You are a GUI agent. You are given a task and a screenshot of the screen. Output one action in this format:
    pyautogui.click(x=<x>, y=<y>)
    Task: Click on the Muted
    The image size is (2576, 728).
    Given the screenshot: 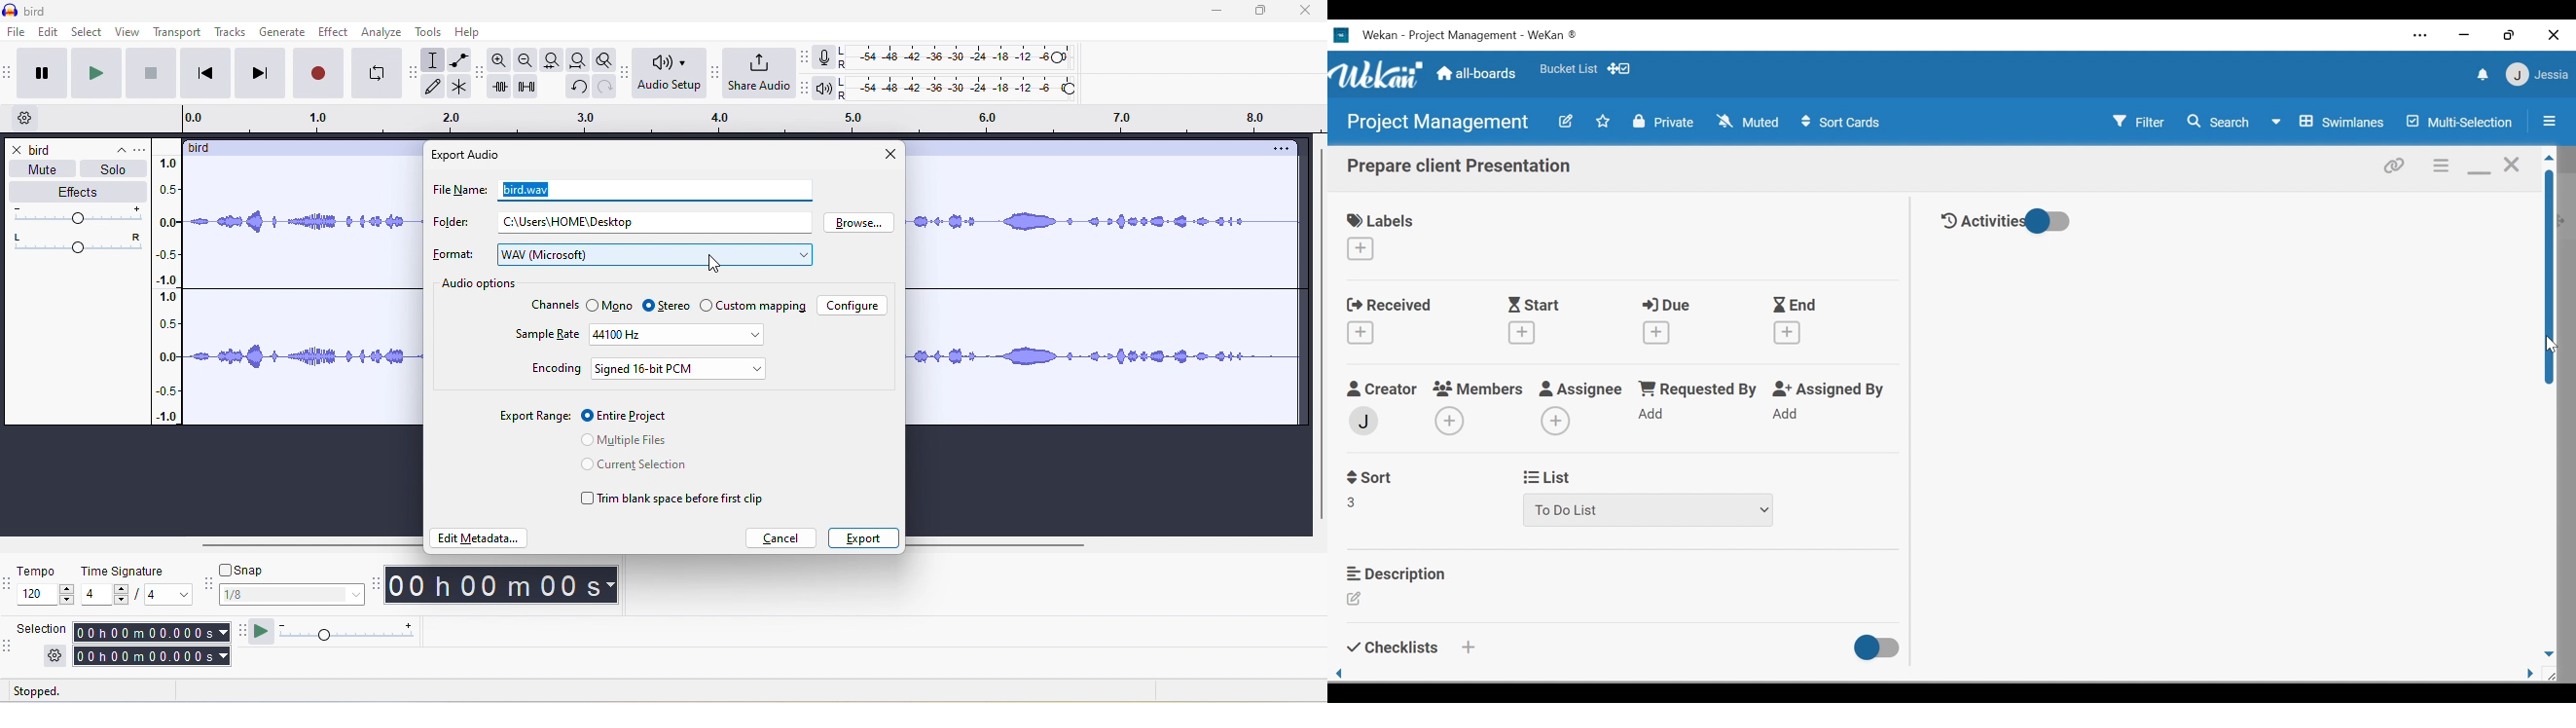 What is the action you would take?
    pyautogui.click(x=1747, y=121)
    